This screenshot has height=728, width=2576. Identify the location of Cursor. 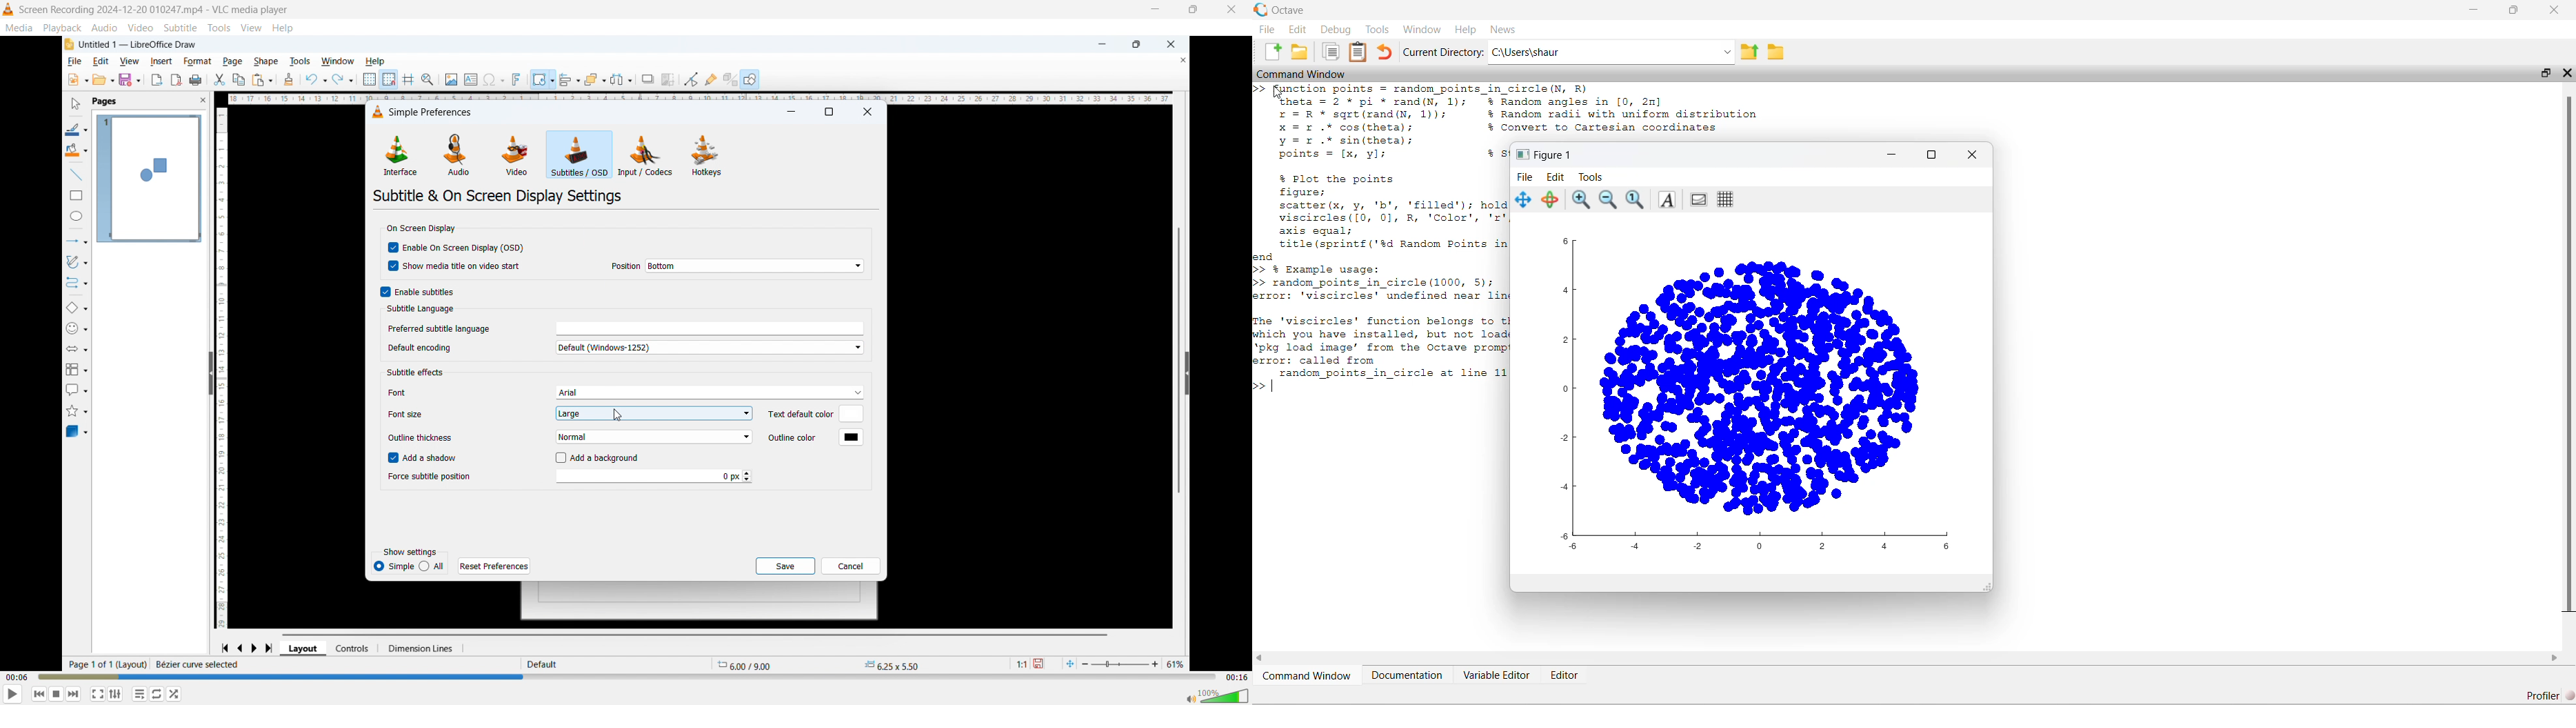
(618, 416).